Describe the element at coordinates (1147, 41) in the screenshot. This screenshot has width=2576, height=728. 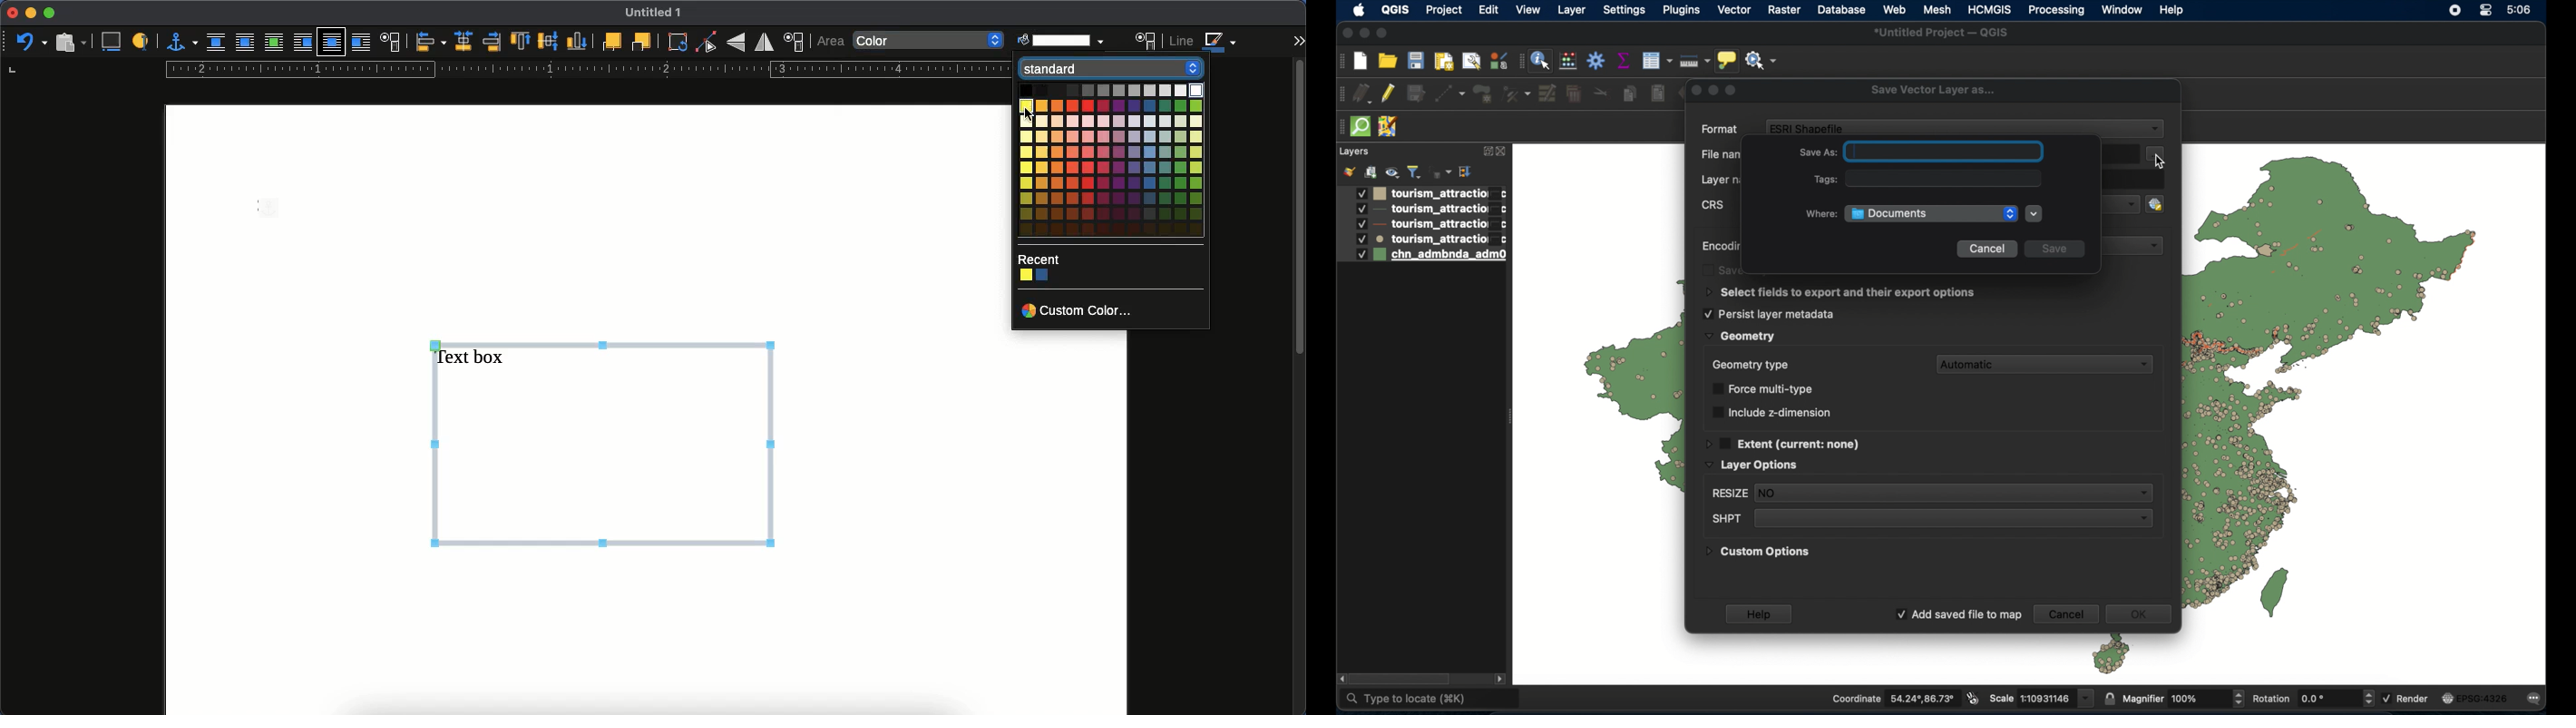
I see `area` at that location.